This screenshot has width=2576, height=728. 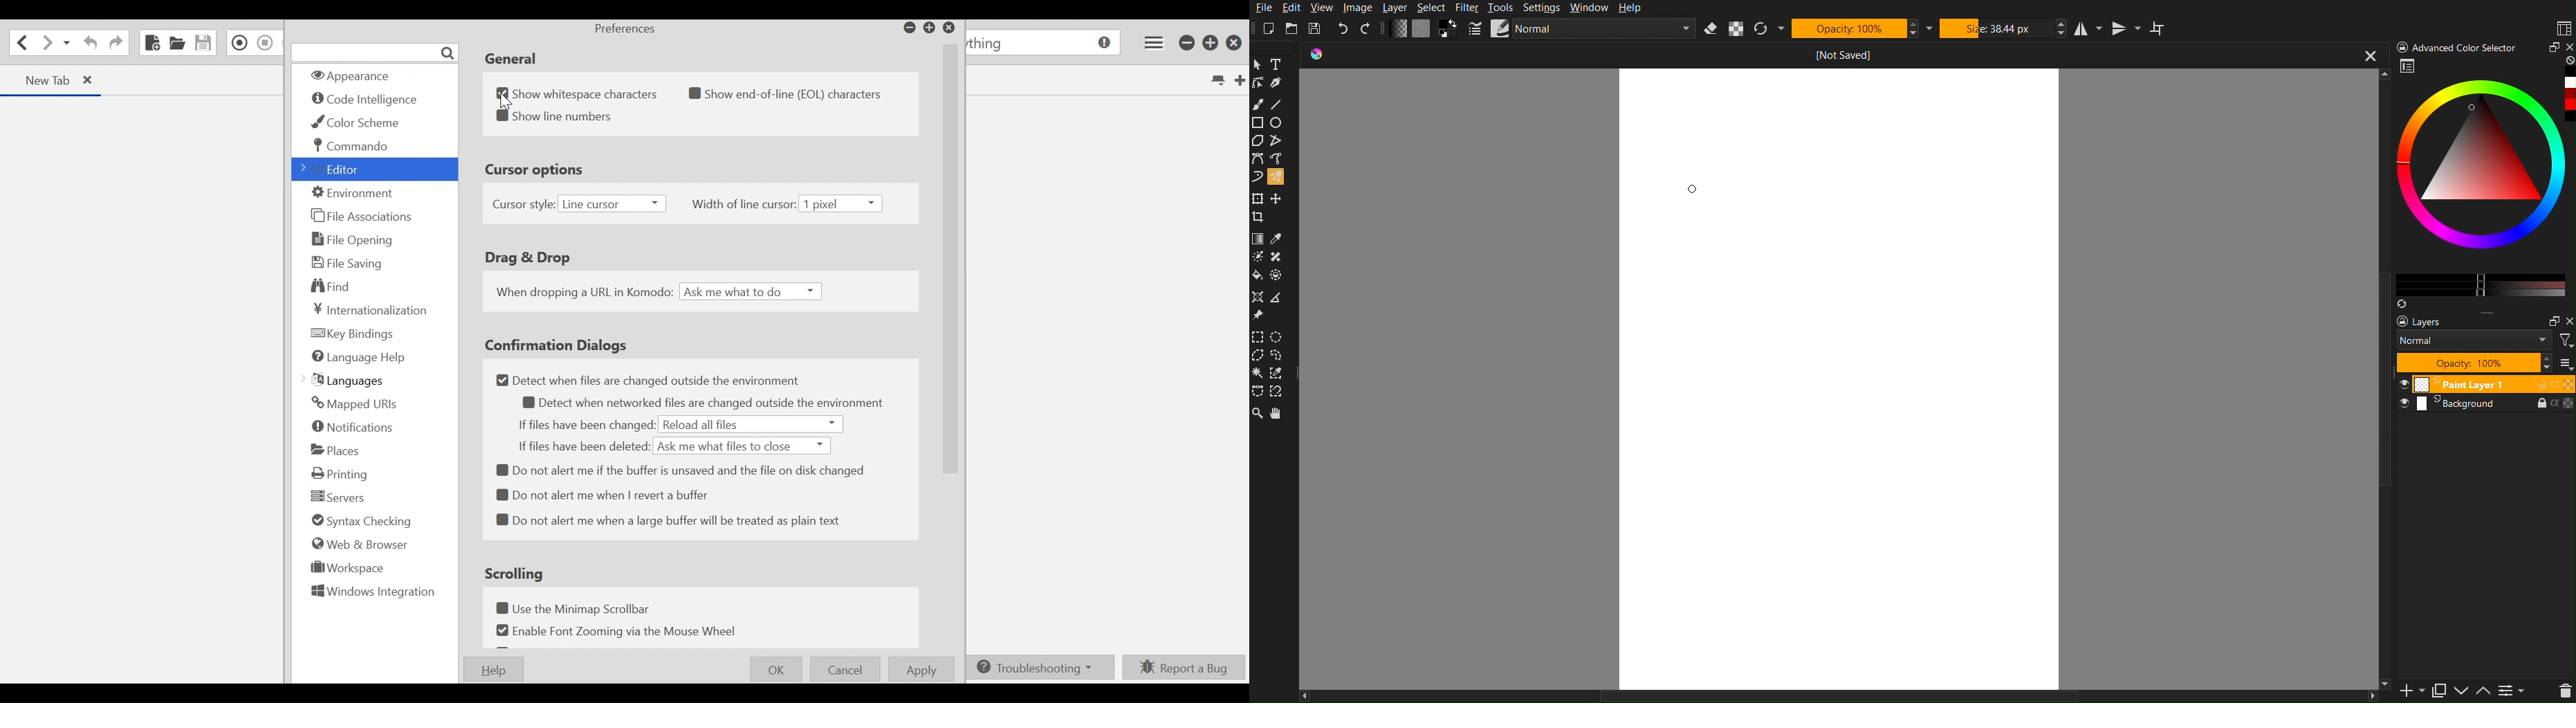 I want to click on Continous selection tool, so click(x=1258, y=373).